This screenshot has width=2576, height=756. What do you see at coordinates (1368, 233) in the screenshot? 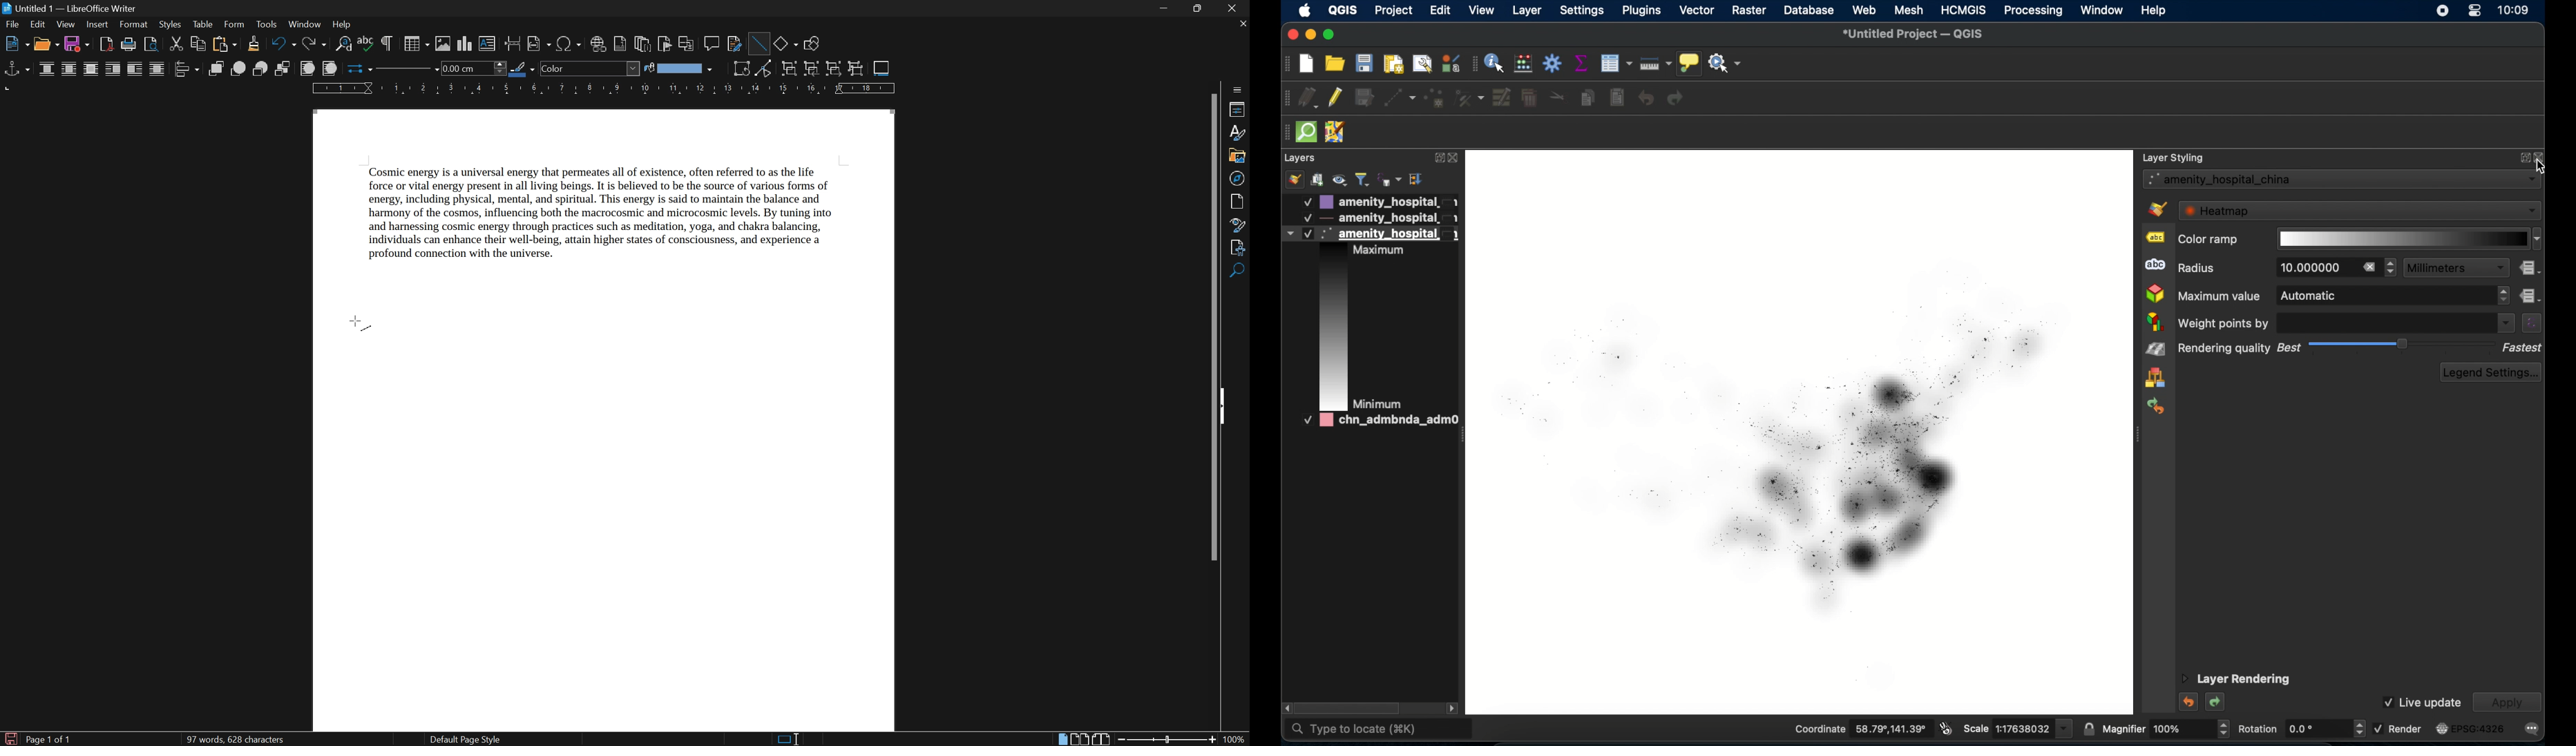
I see `layer 3` at bounding box center [1368, 233].